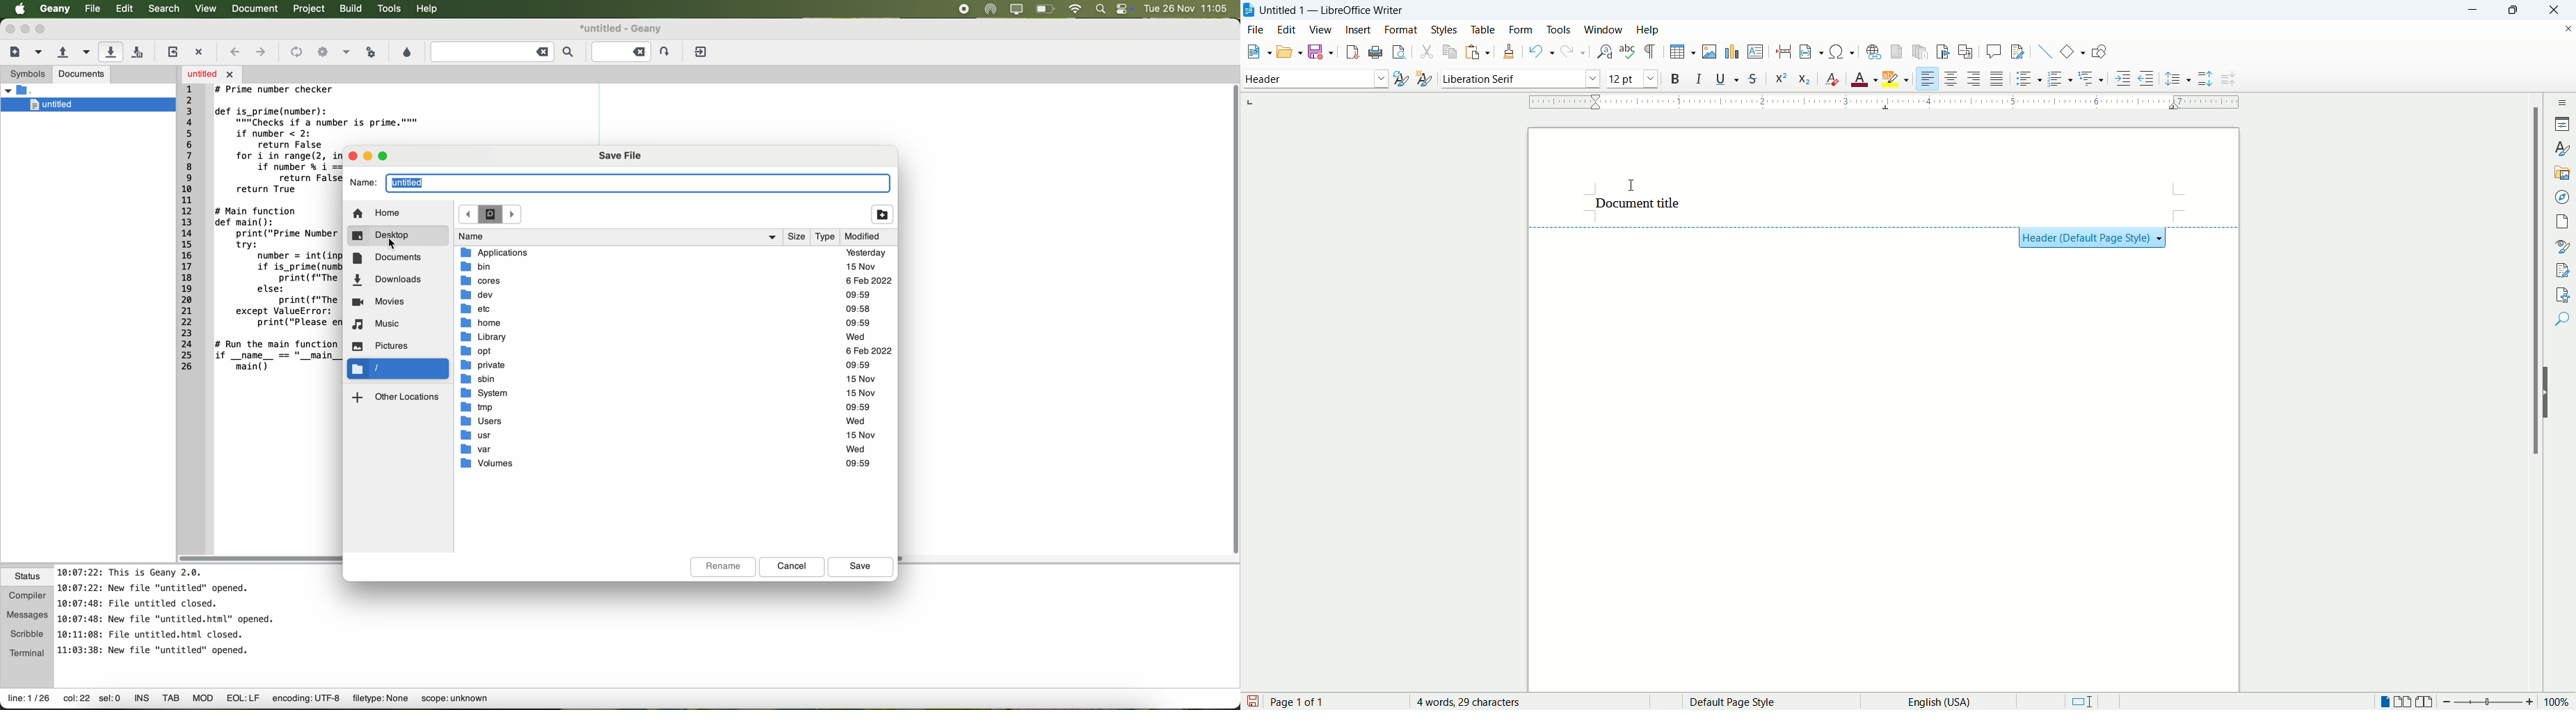 This screenshot has width=2576, height=728. Describe the element at coordinates (1322, 52) in the screenshot. I see `save` at that location.